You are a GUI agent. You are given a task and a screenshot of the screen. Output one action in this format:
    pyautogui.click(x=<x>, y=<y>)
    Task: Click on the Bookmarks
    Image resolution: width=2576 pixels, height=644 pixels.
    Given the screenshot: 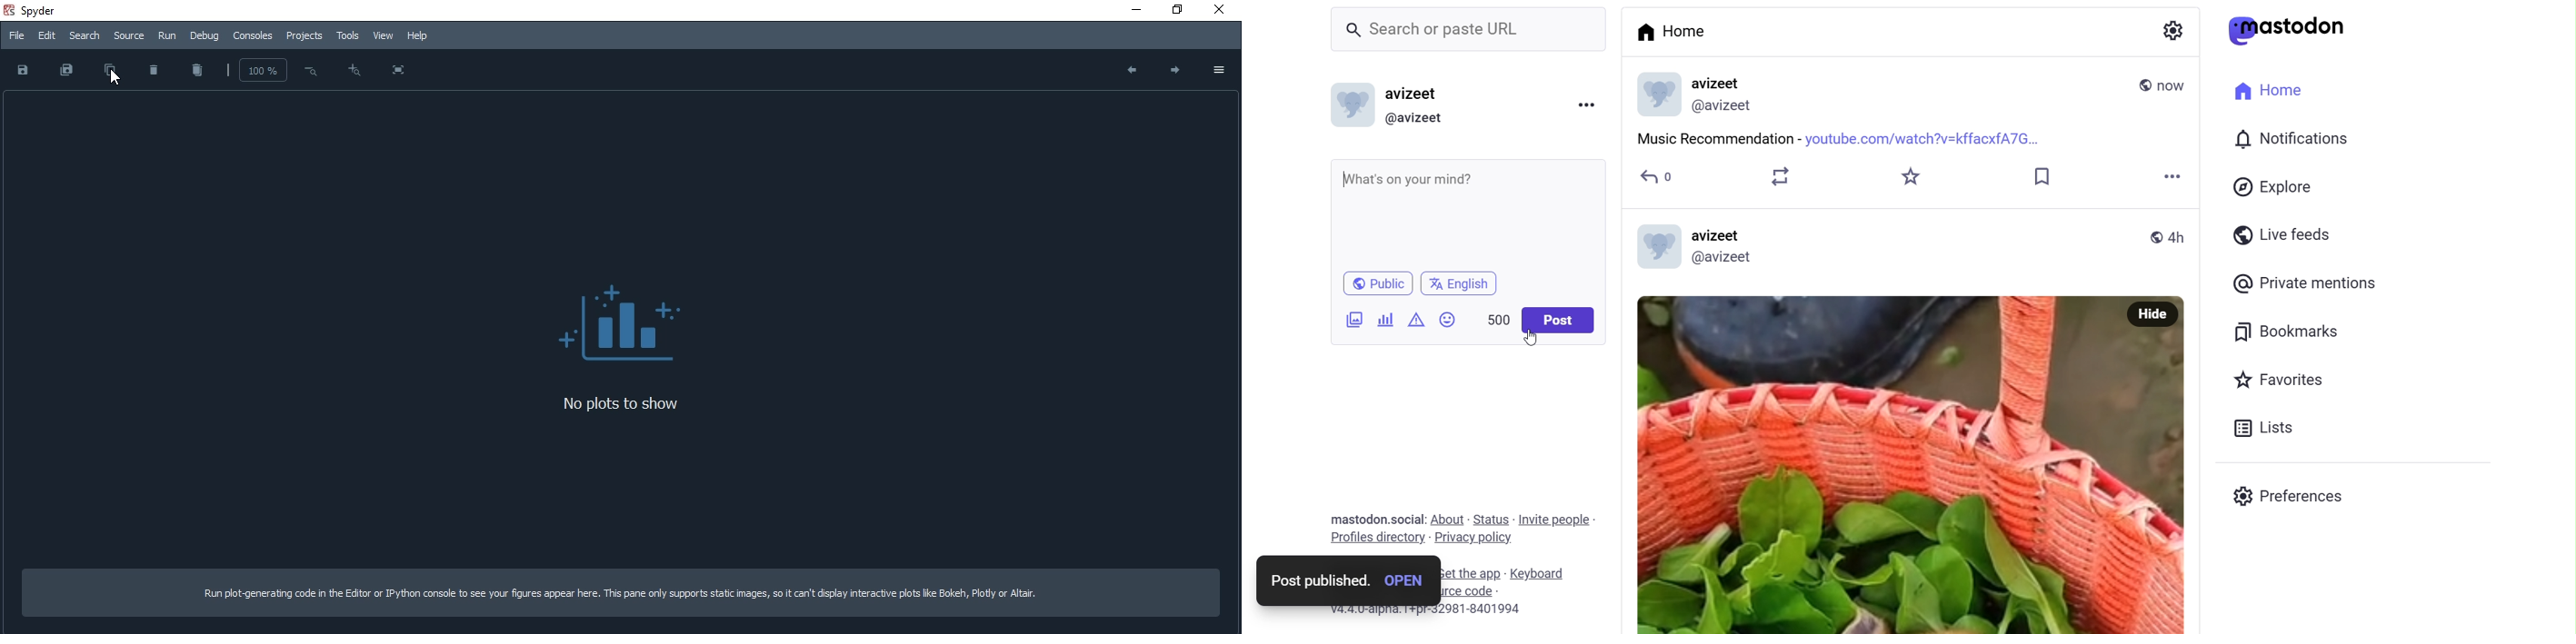 What is the action you would take?
    pyautogui.click(x=2285, y=330)
    